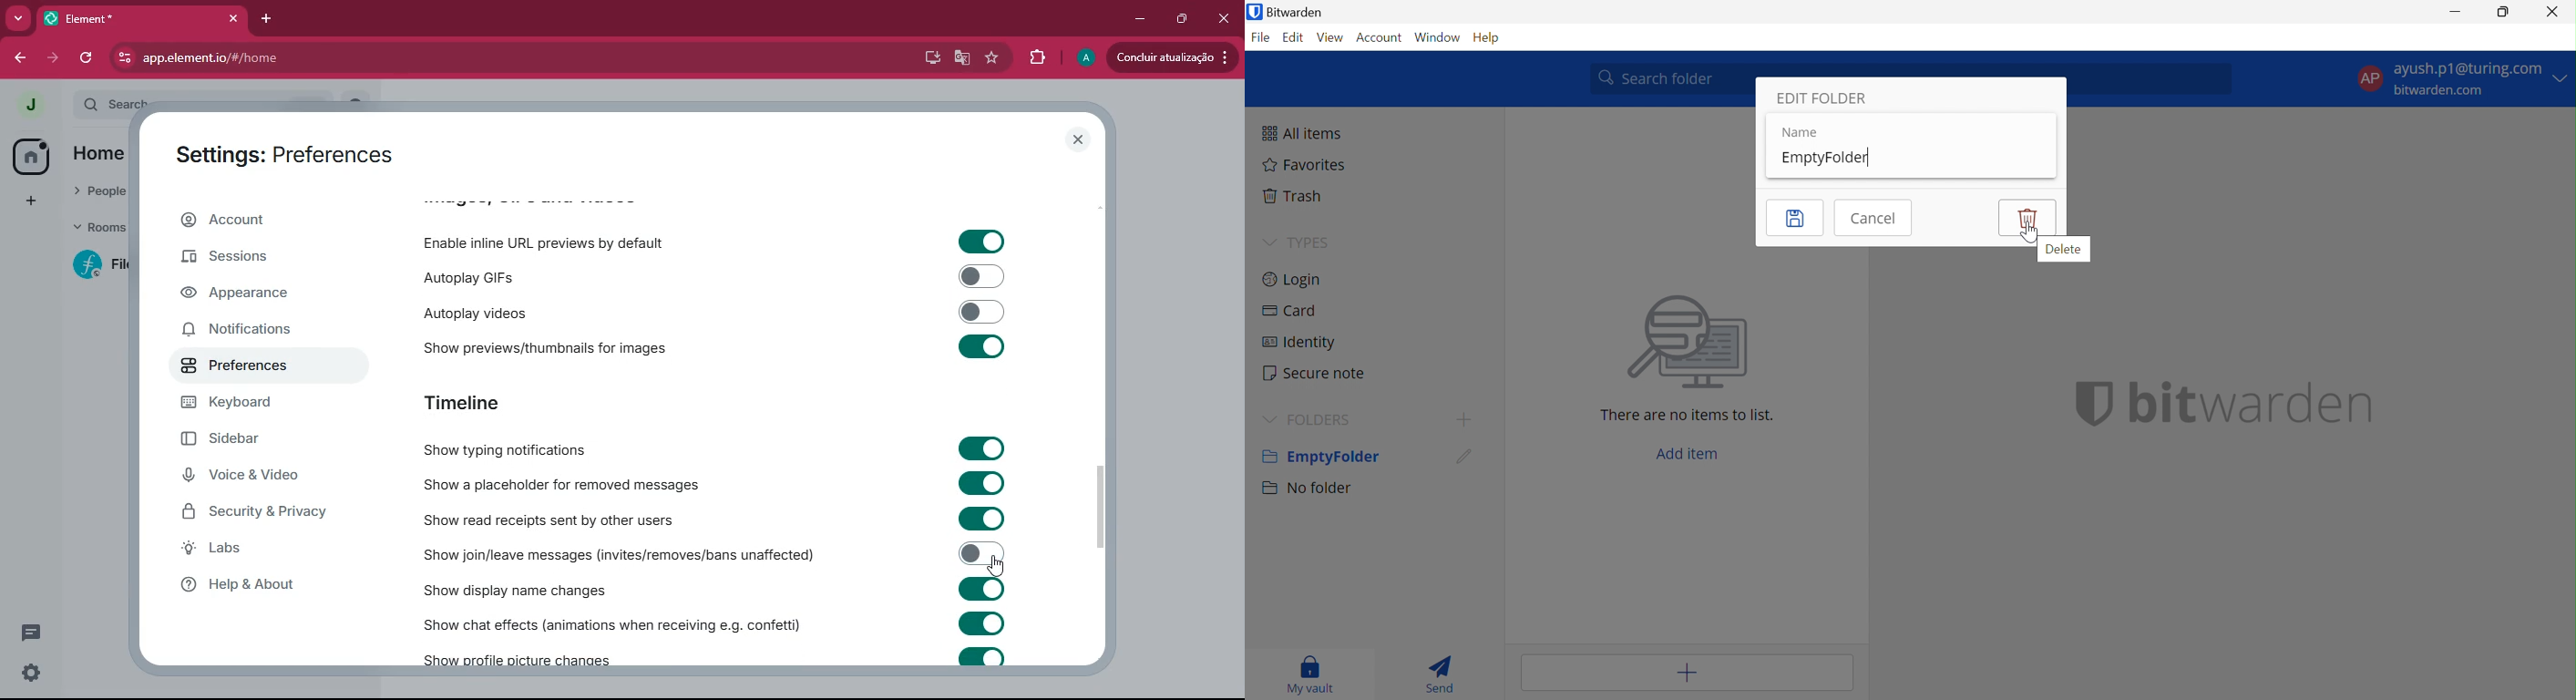 This screenshot has width=2576, height=700. What do you see at coordinates (1797, 133) in the screenshot?
I see `Name` at bounding box center [1797, 133].